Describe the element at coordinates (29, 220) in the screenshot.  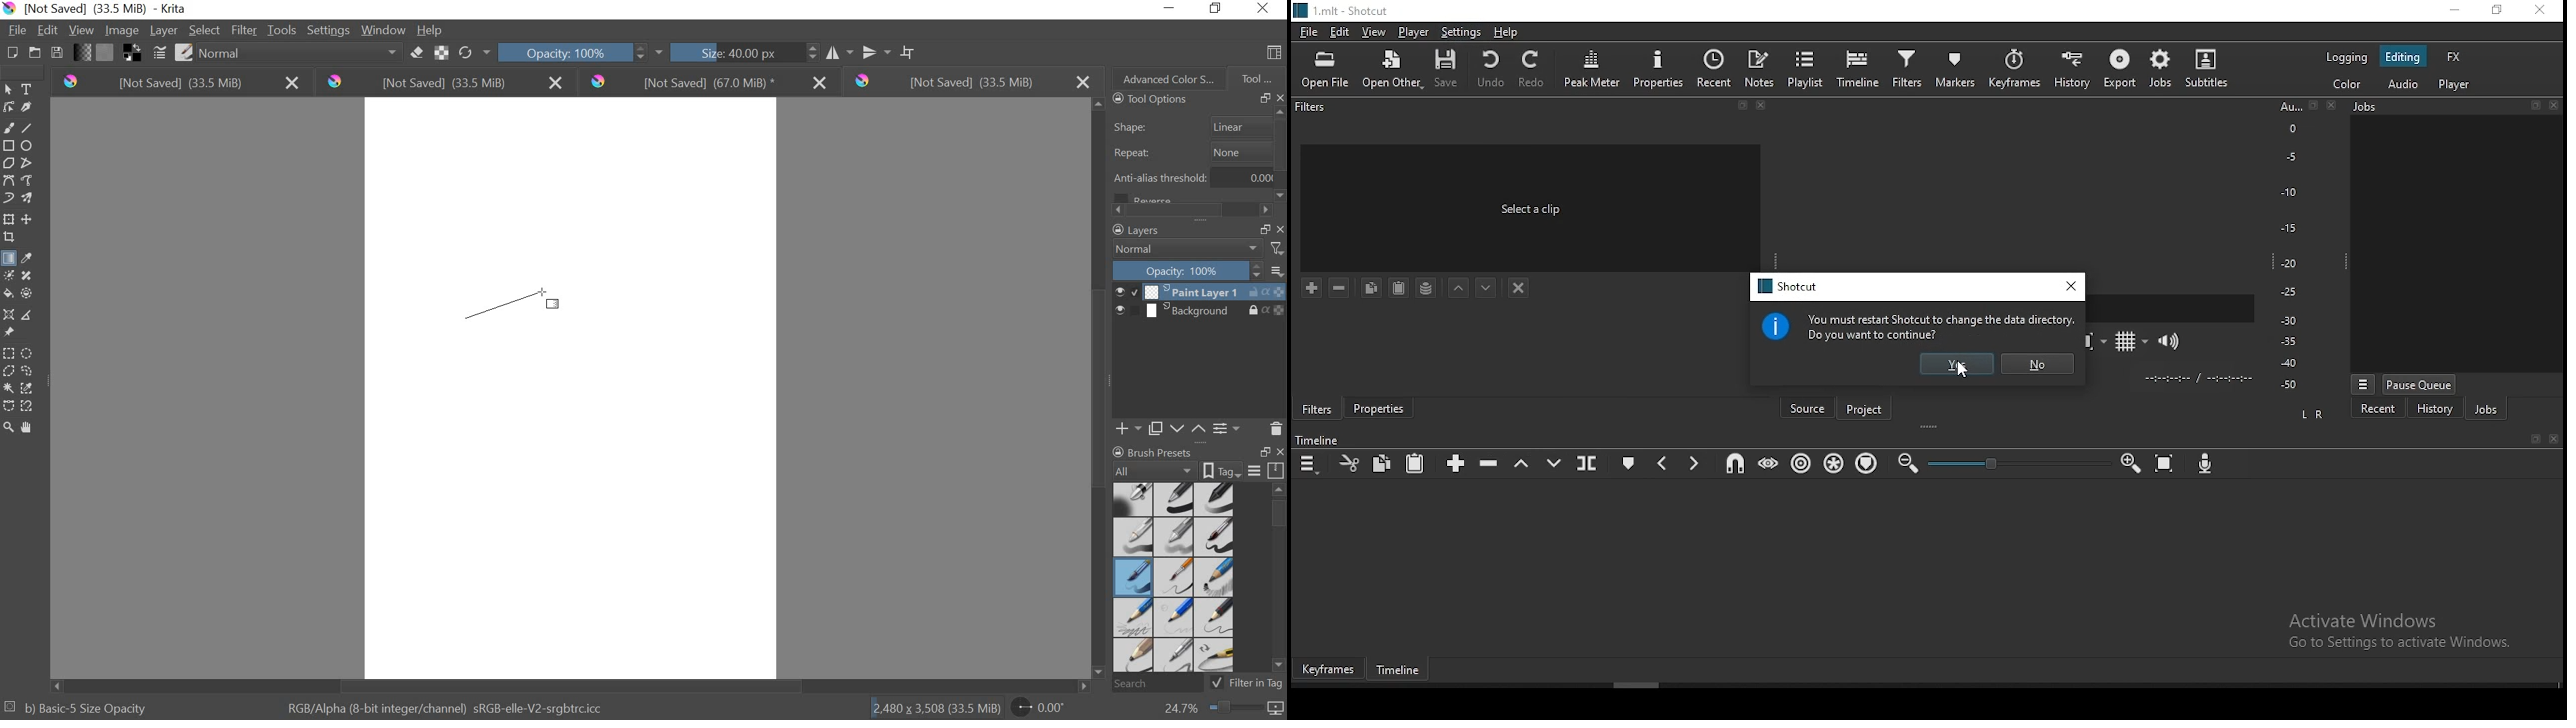
I see `move layer` at that location.